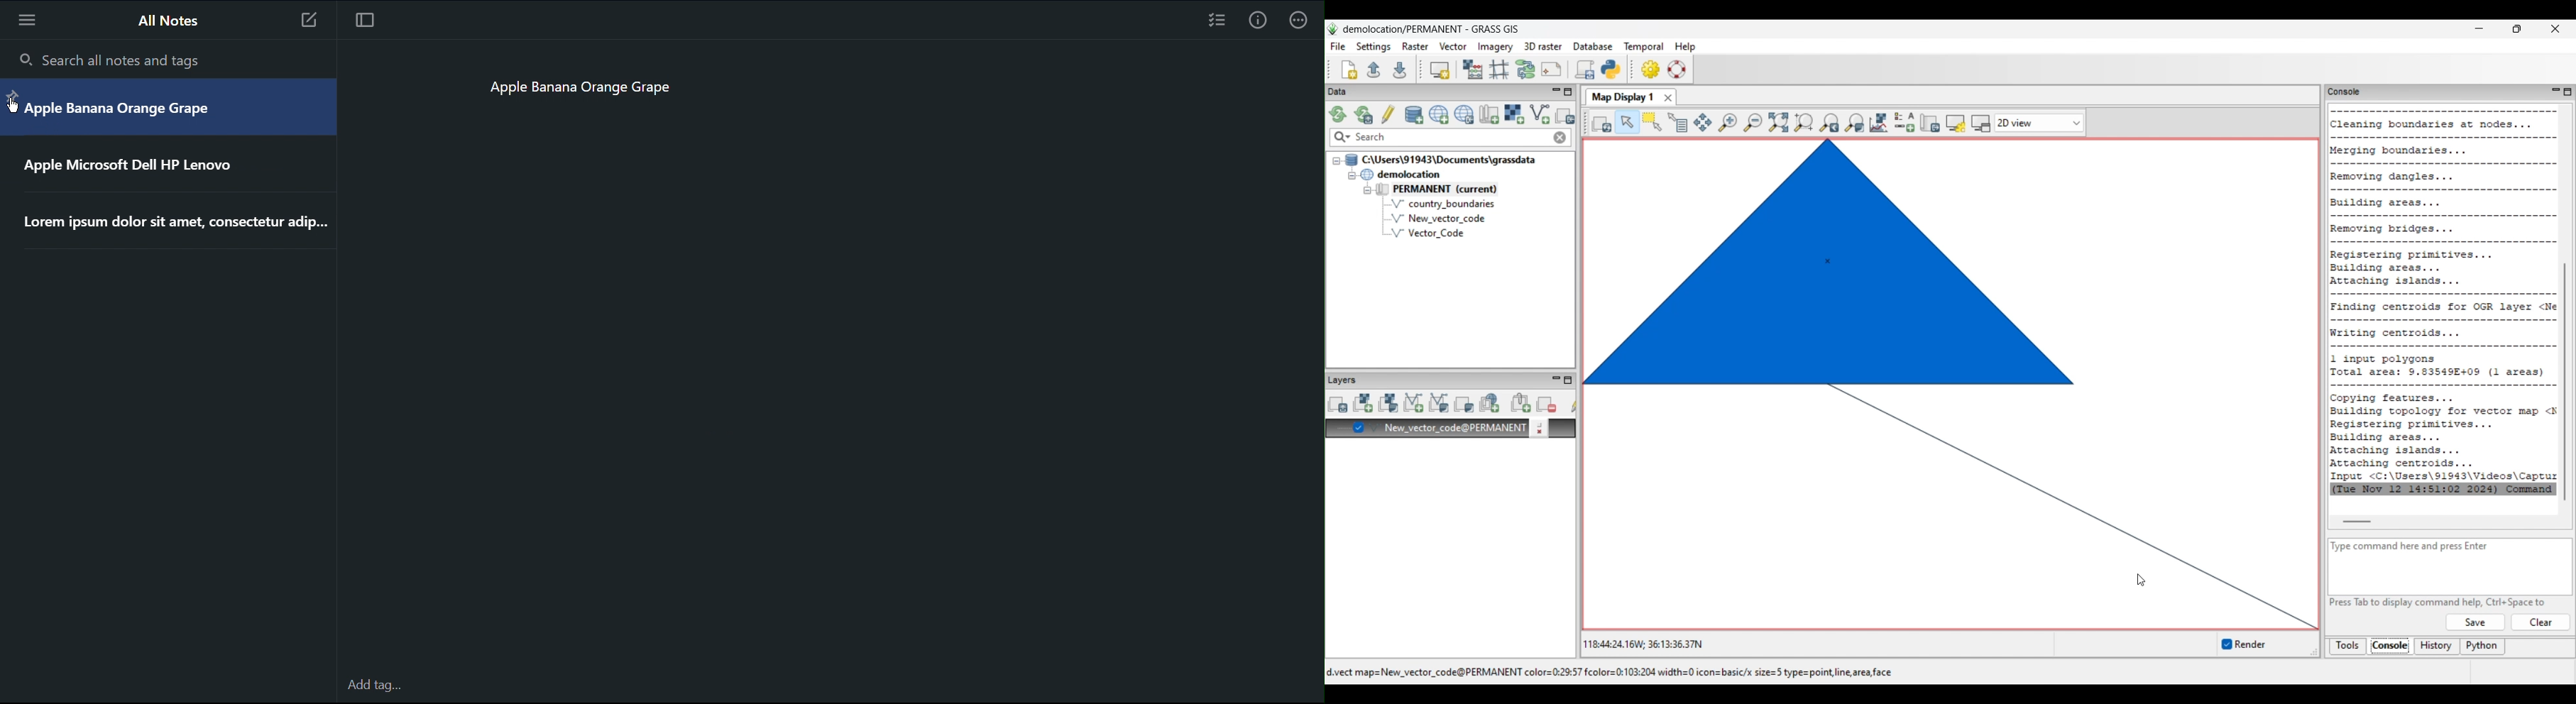  What do you see at coordinates (133, 165) in the screenshot?
I see `Apple Microsoft Dell HP Lenovo` at bounding box center [133, 165].